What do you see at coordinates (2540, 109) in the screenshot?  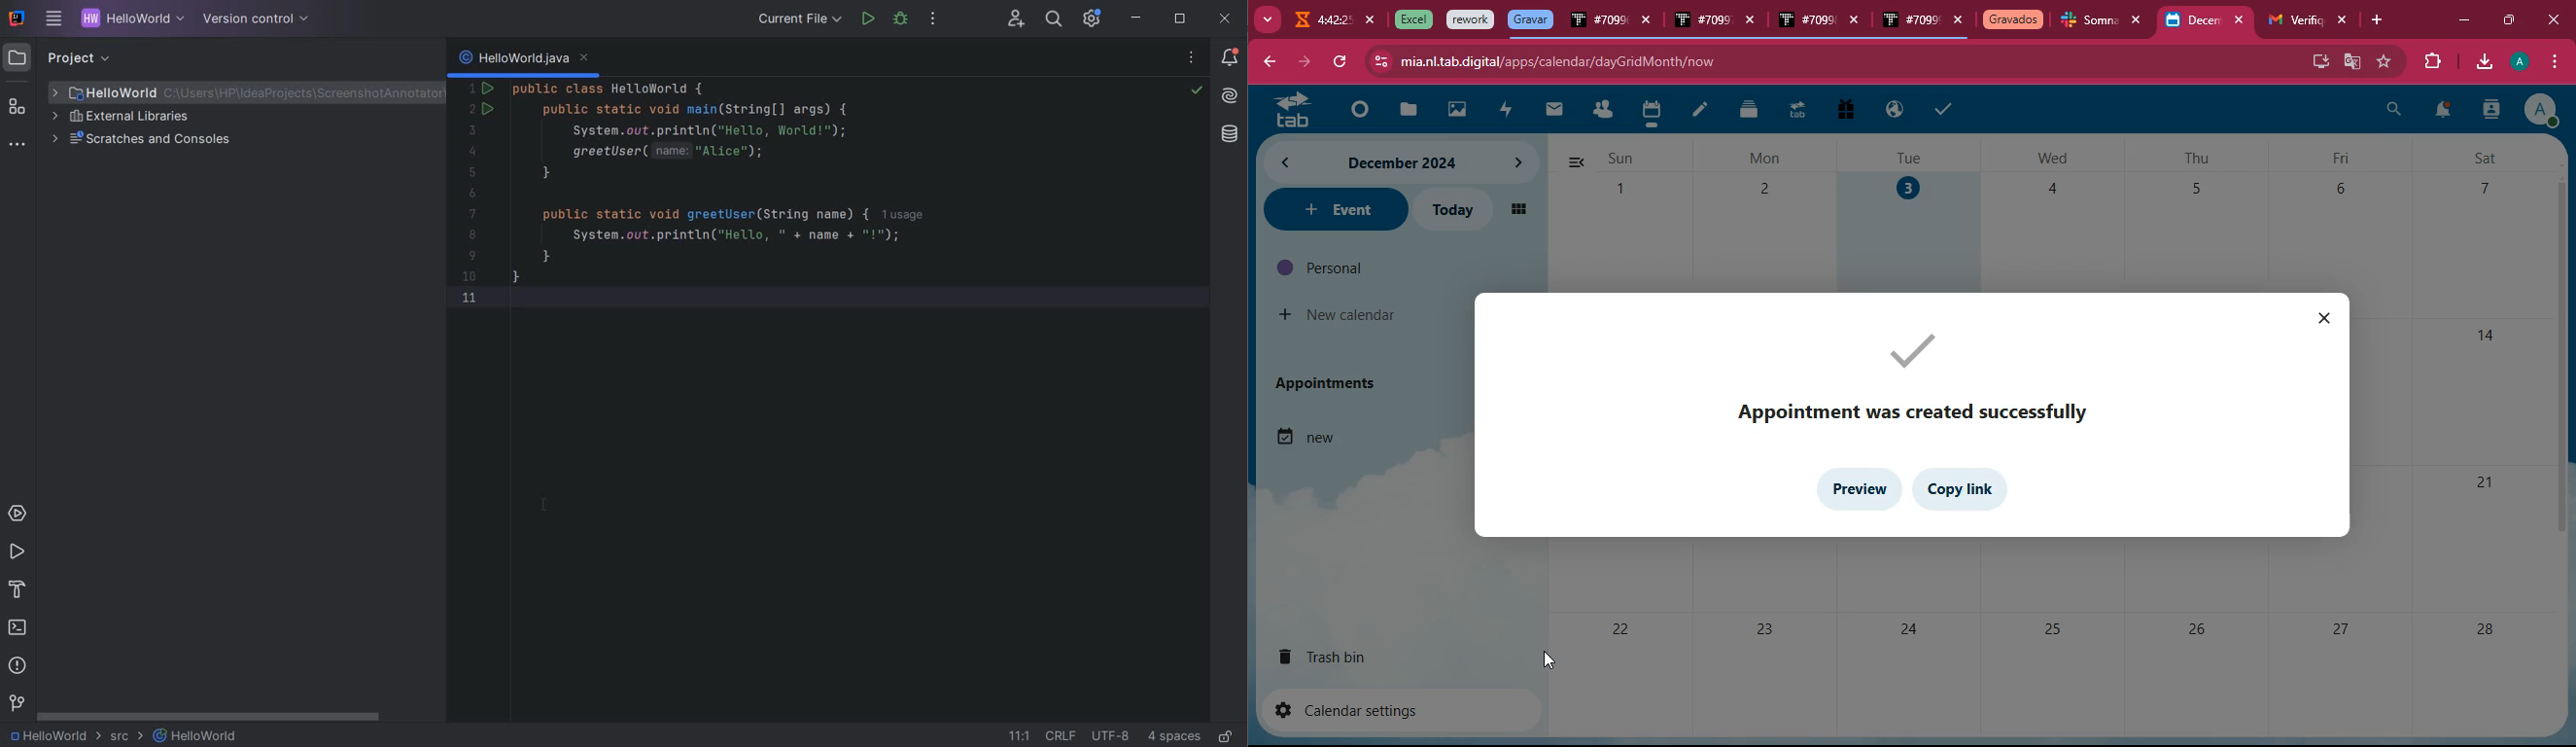 I see `profile` at bounding box center [2540, 109].